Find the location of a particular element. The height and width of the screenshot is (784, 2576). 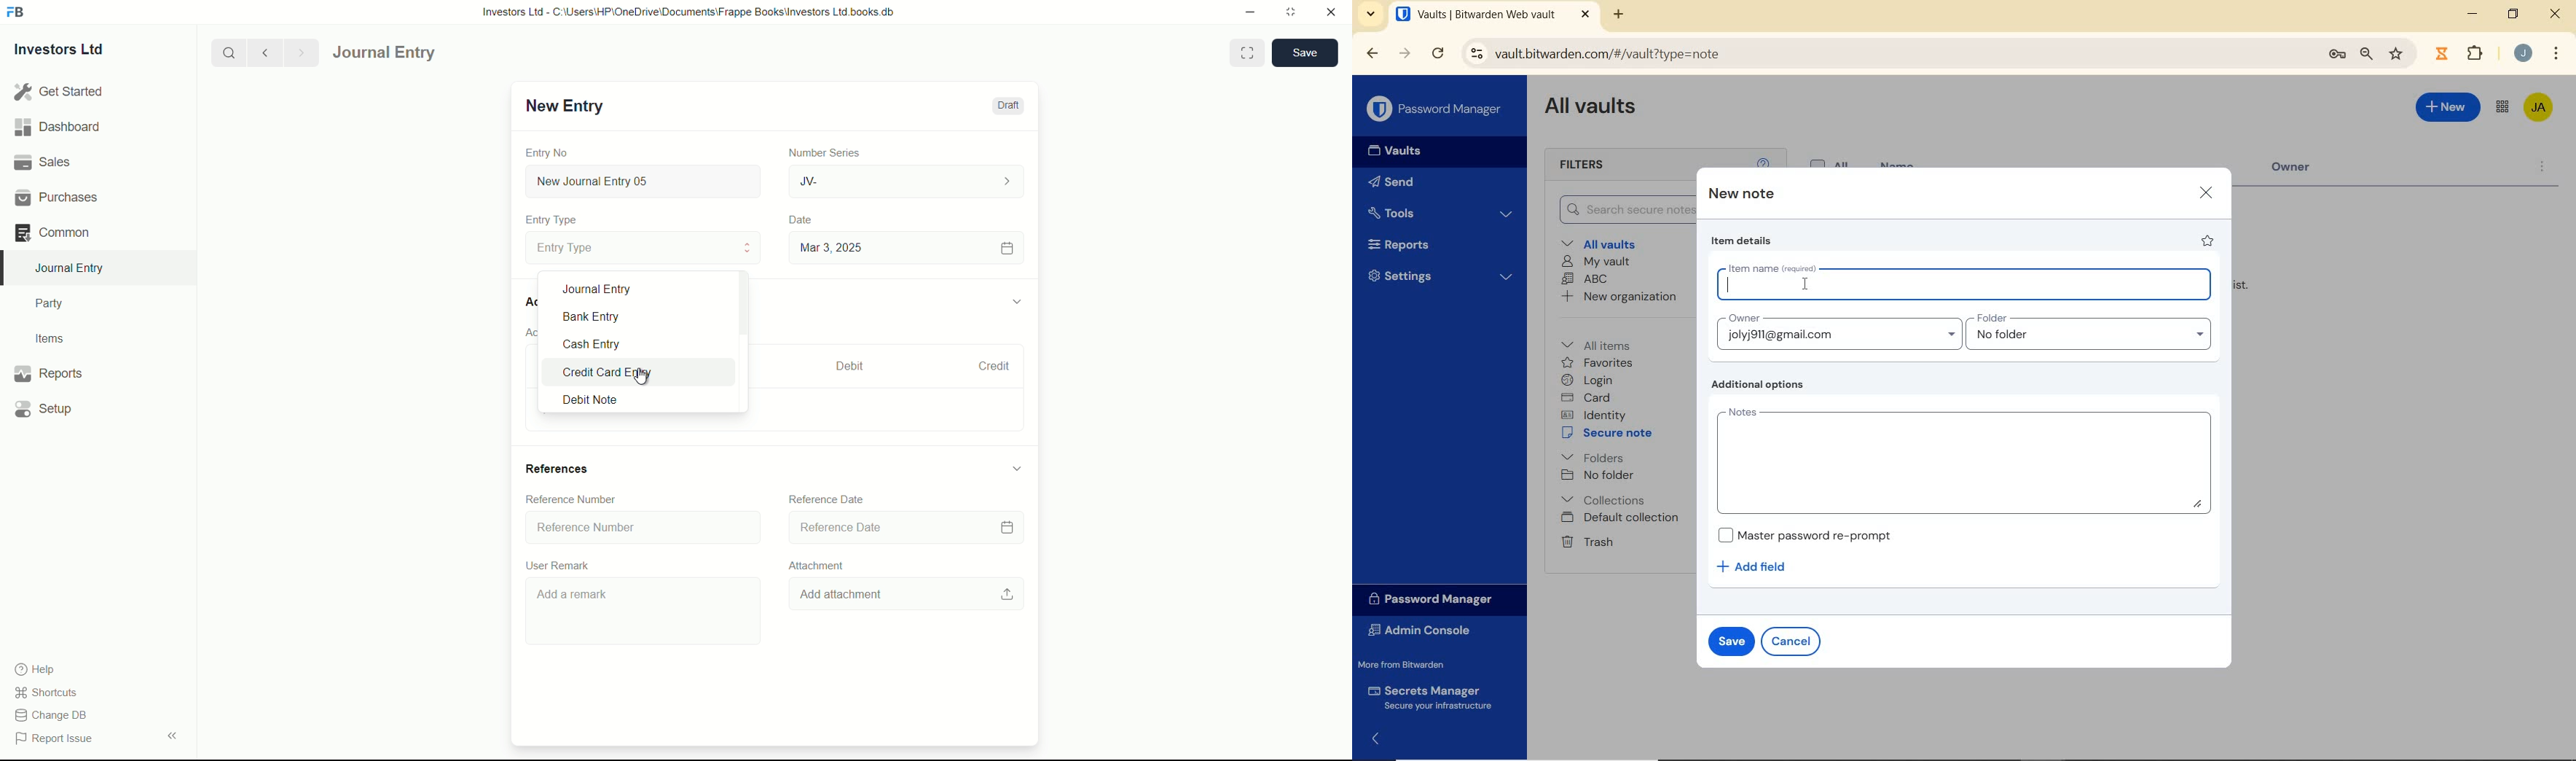

Bitwarden Account is located at coordinates (2540, 109).